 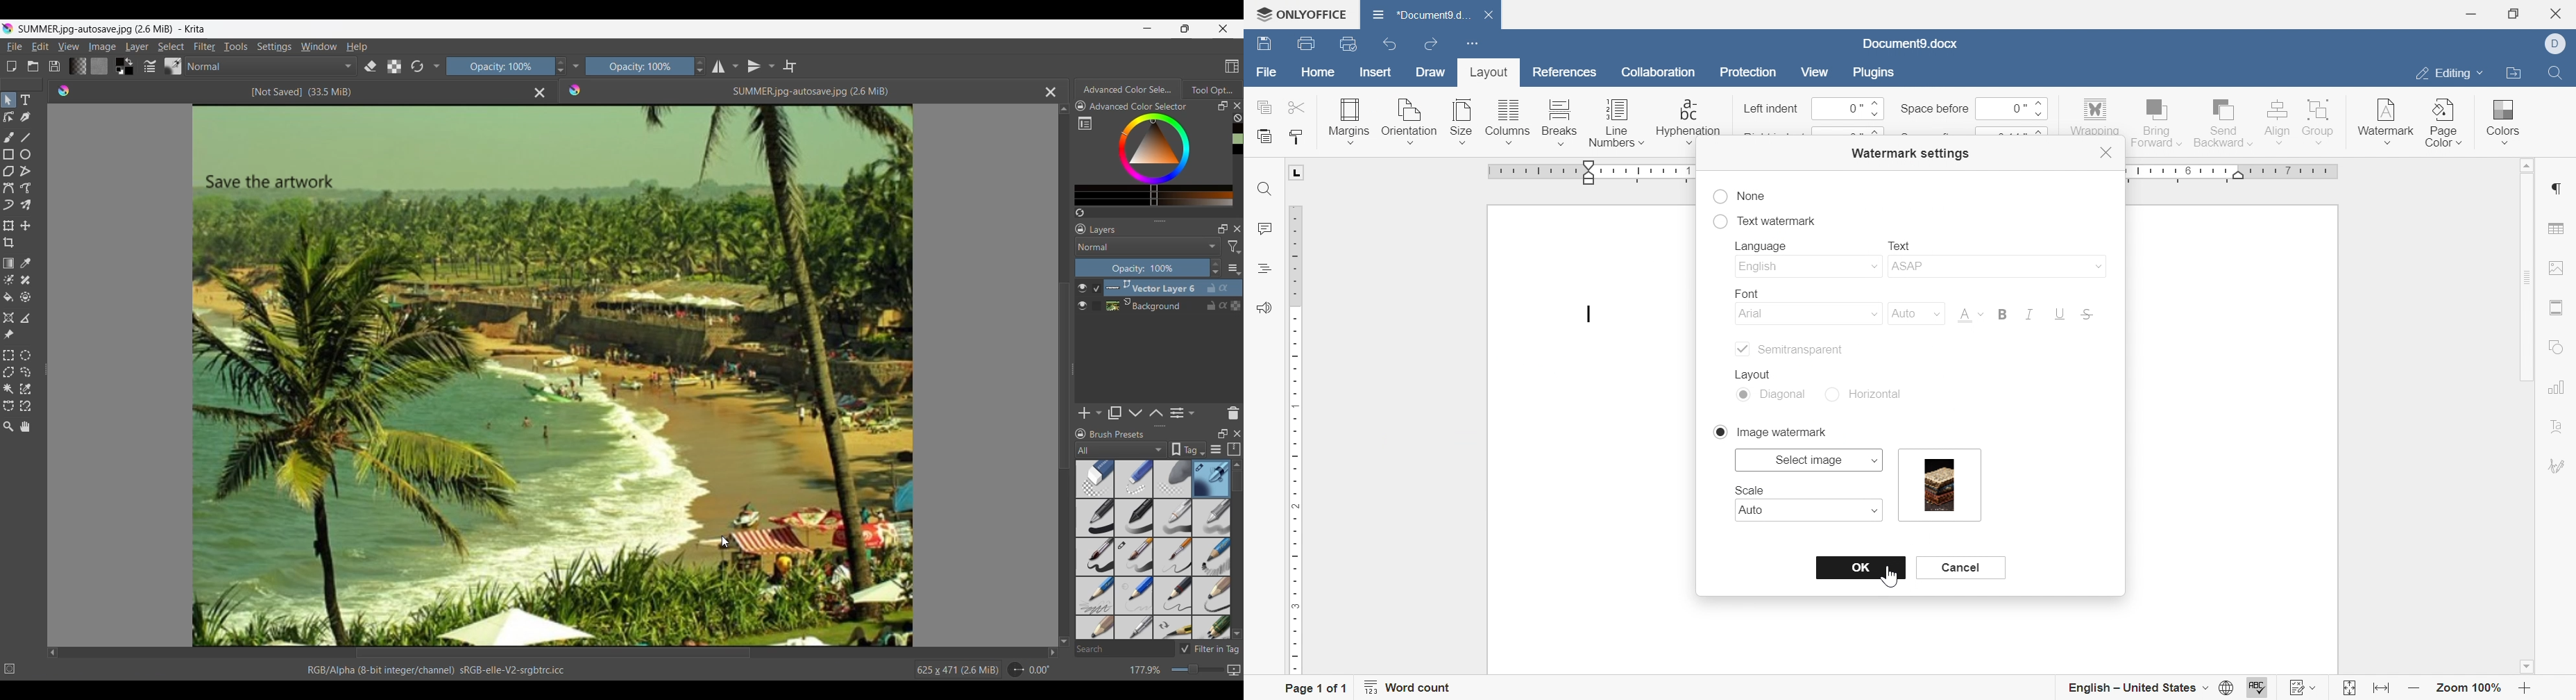 I want to click on Edit, so click(x=40, y=46).